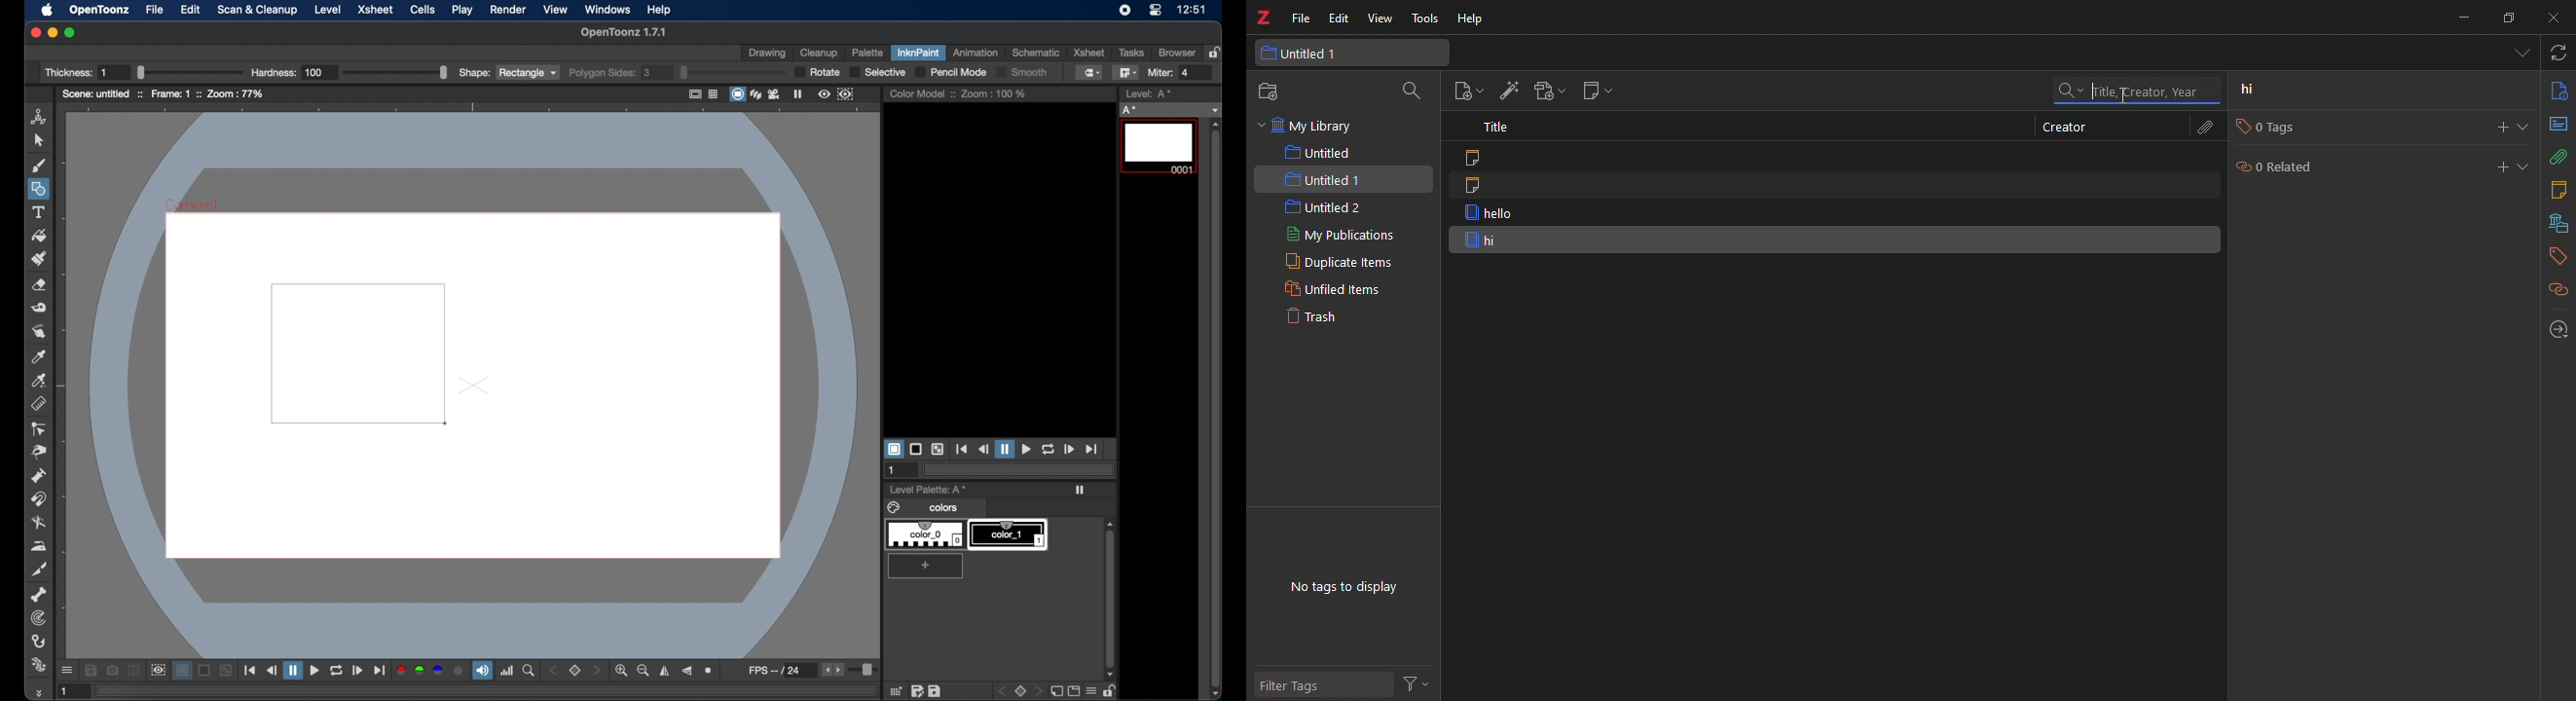 The height and width of the screenshot is (728, 2576). Describe the element at coordinates (879, 73) in the screenshot. I see `selective` at that location.